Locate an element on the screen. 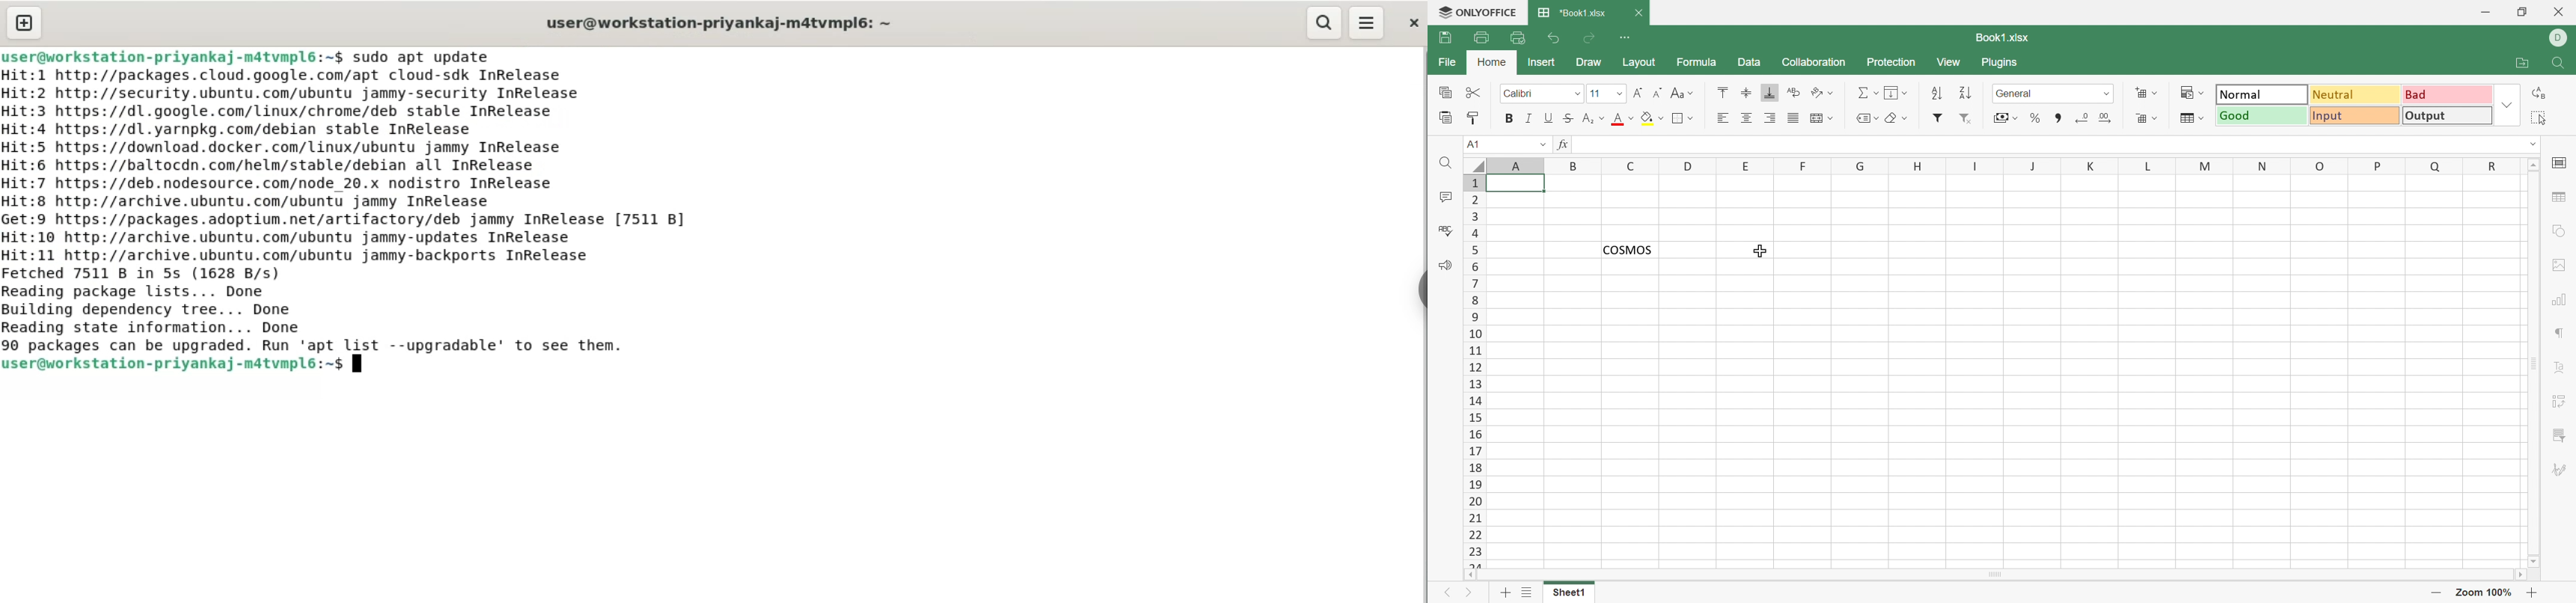 The height and width of the screenshot is (616, 2576). Plugins is located at coordinates (2000, 62).